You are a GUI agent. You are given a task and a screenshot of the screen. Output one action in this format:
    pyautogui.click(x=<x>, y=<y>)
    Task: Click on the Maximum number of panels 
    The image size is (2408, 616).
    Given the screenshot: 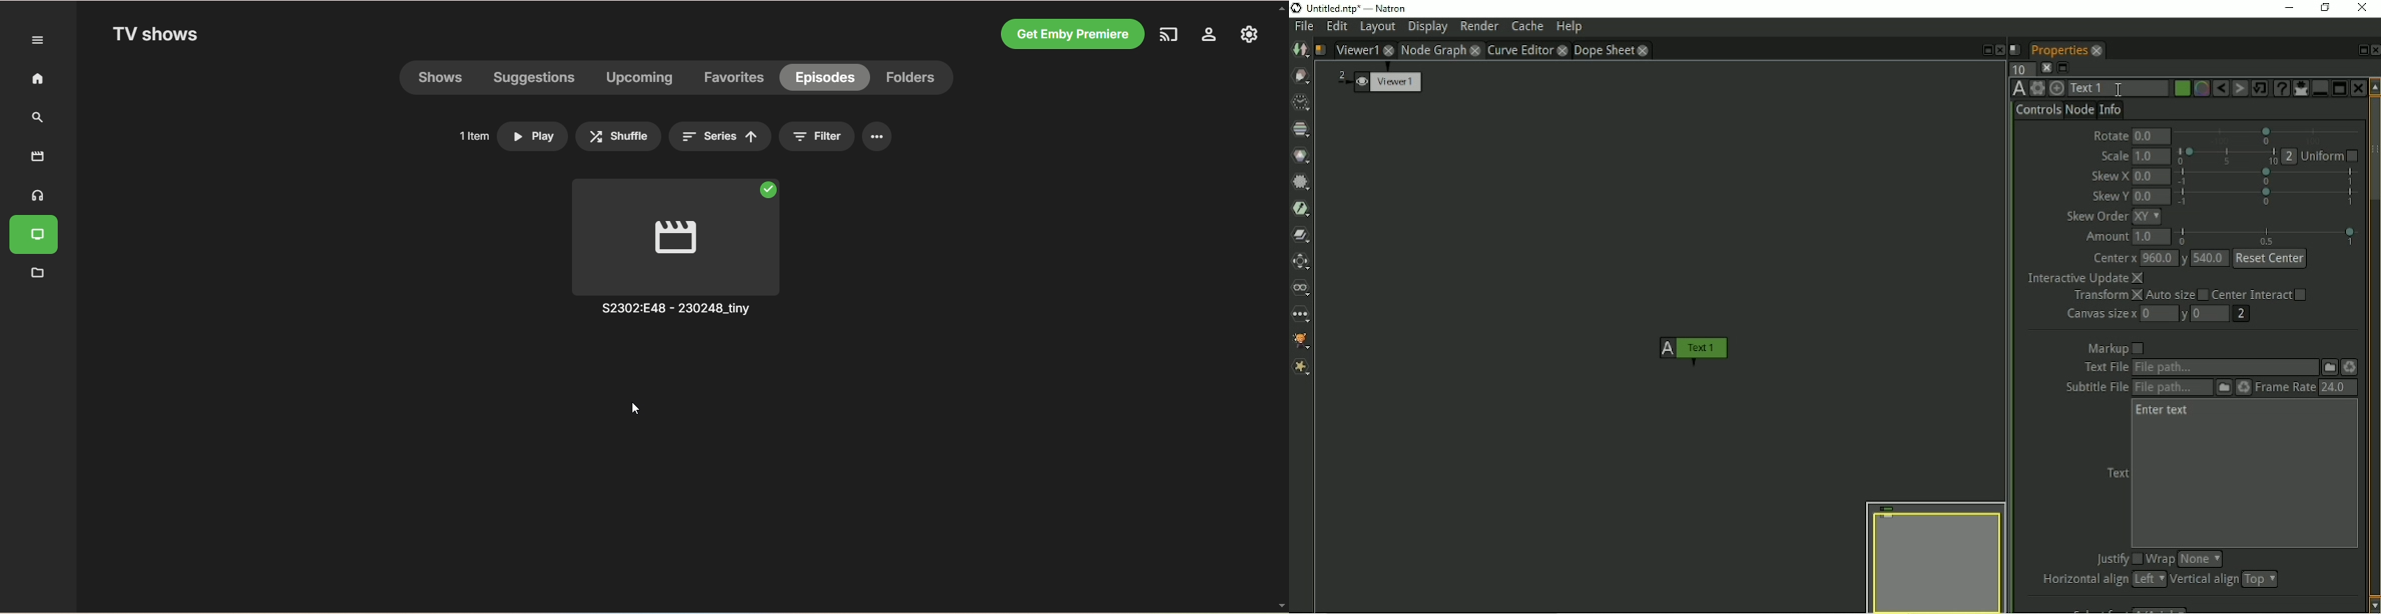 What is the action you would take?
    pyautogui.click(x=2018, y=70)
    